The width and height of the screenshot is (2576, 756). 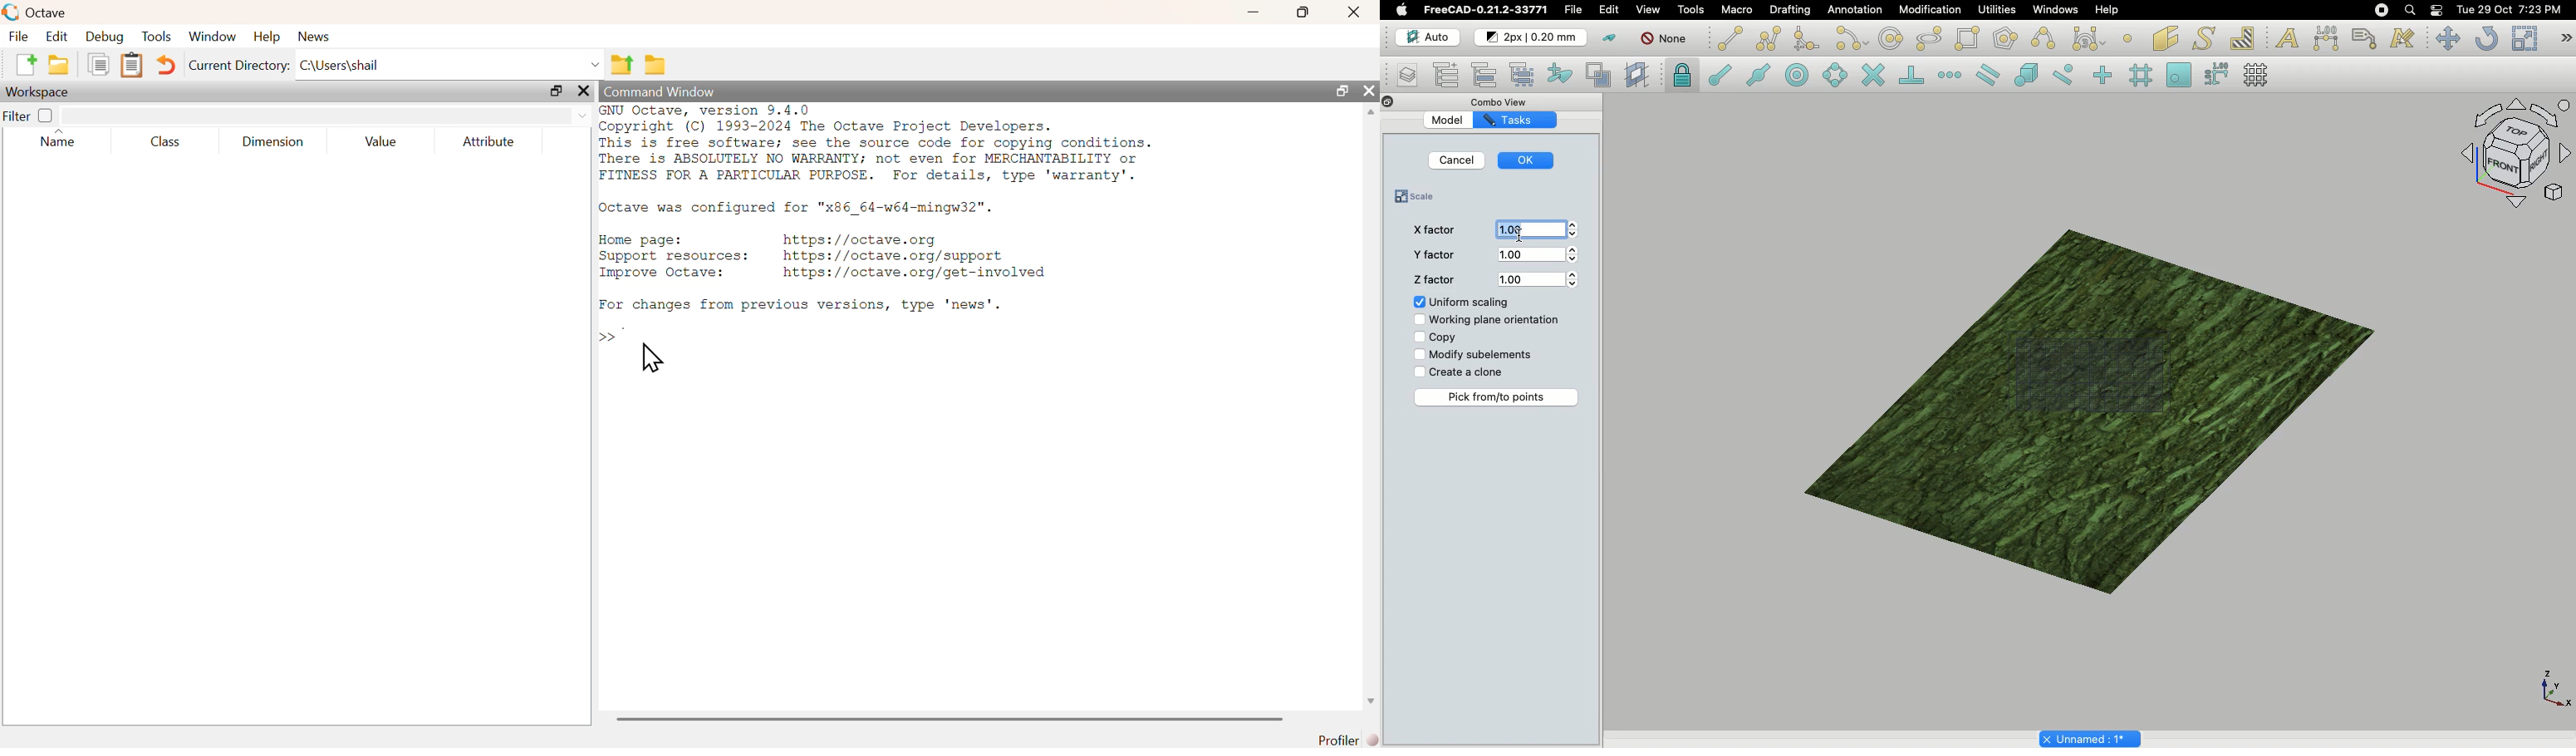 What do you see at coordinates (96, 64) in the screenshot?
I see `copy` at bounding box center [96, 64].